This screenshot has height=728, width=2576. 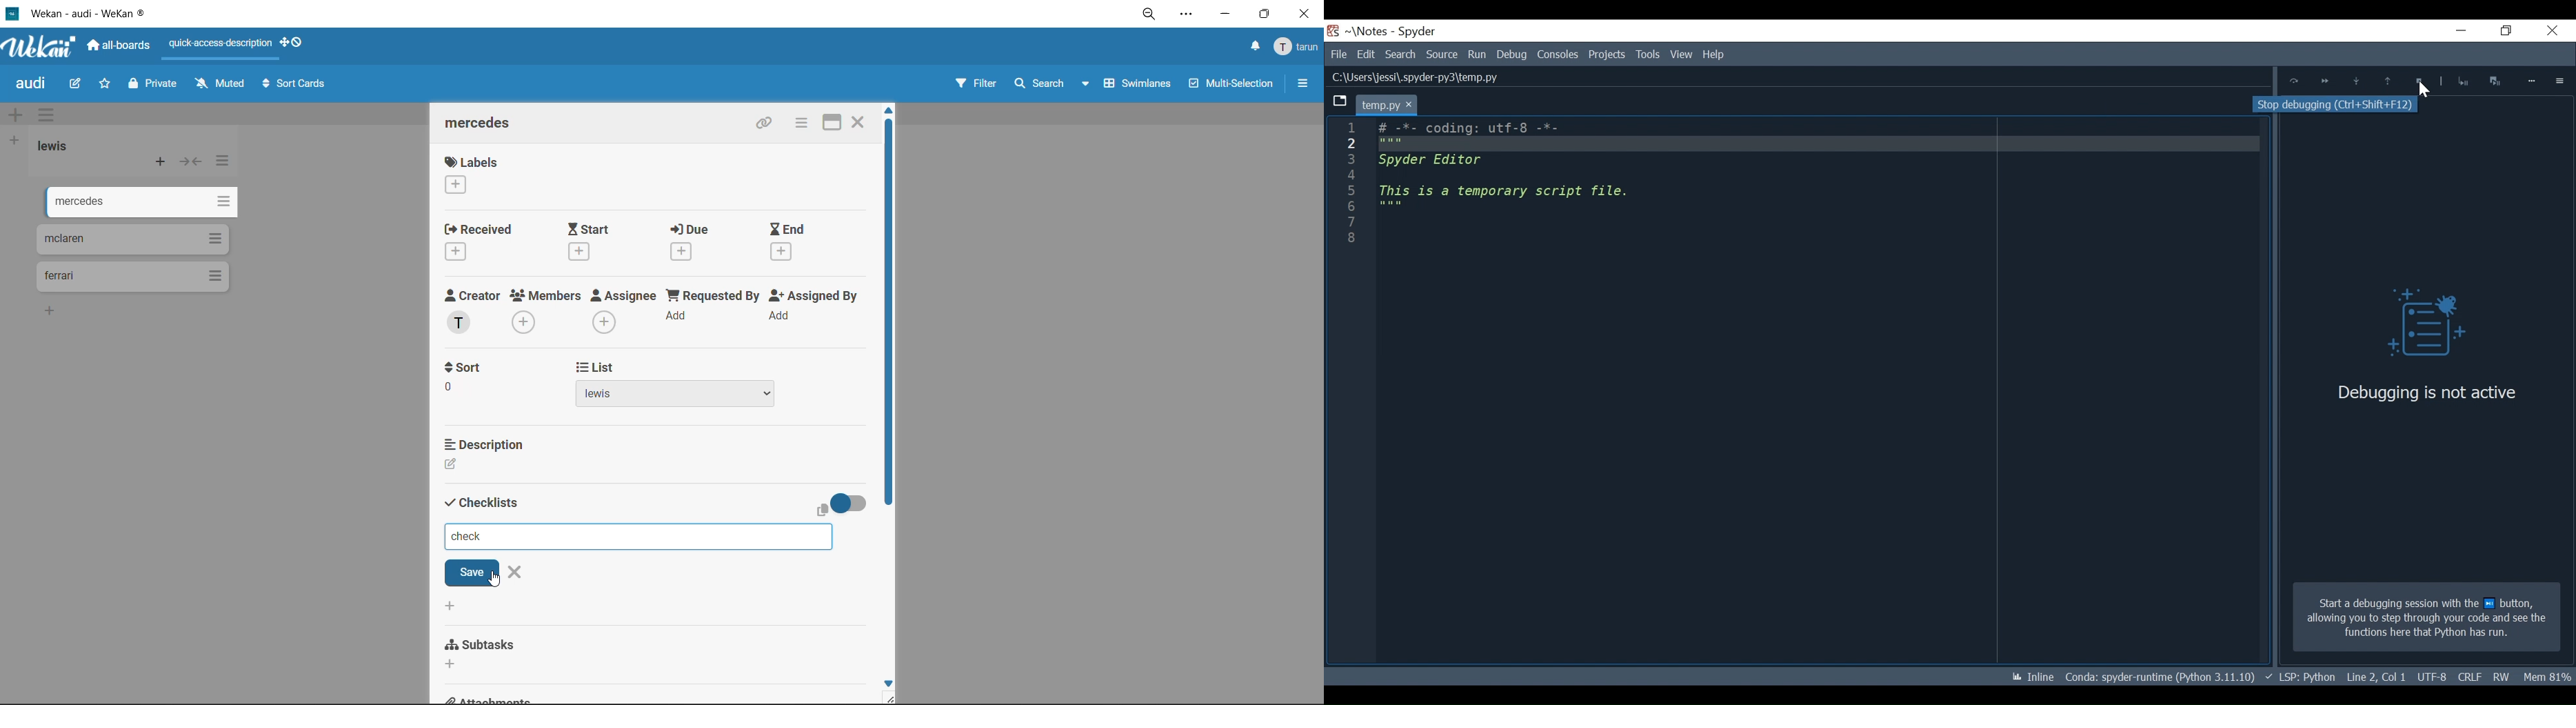 I want to click on Debugging is not active, so click(x=2427, y=392).